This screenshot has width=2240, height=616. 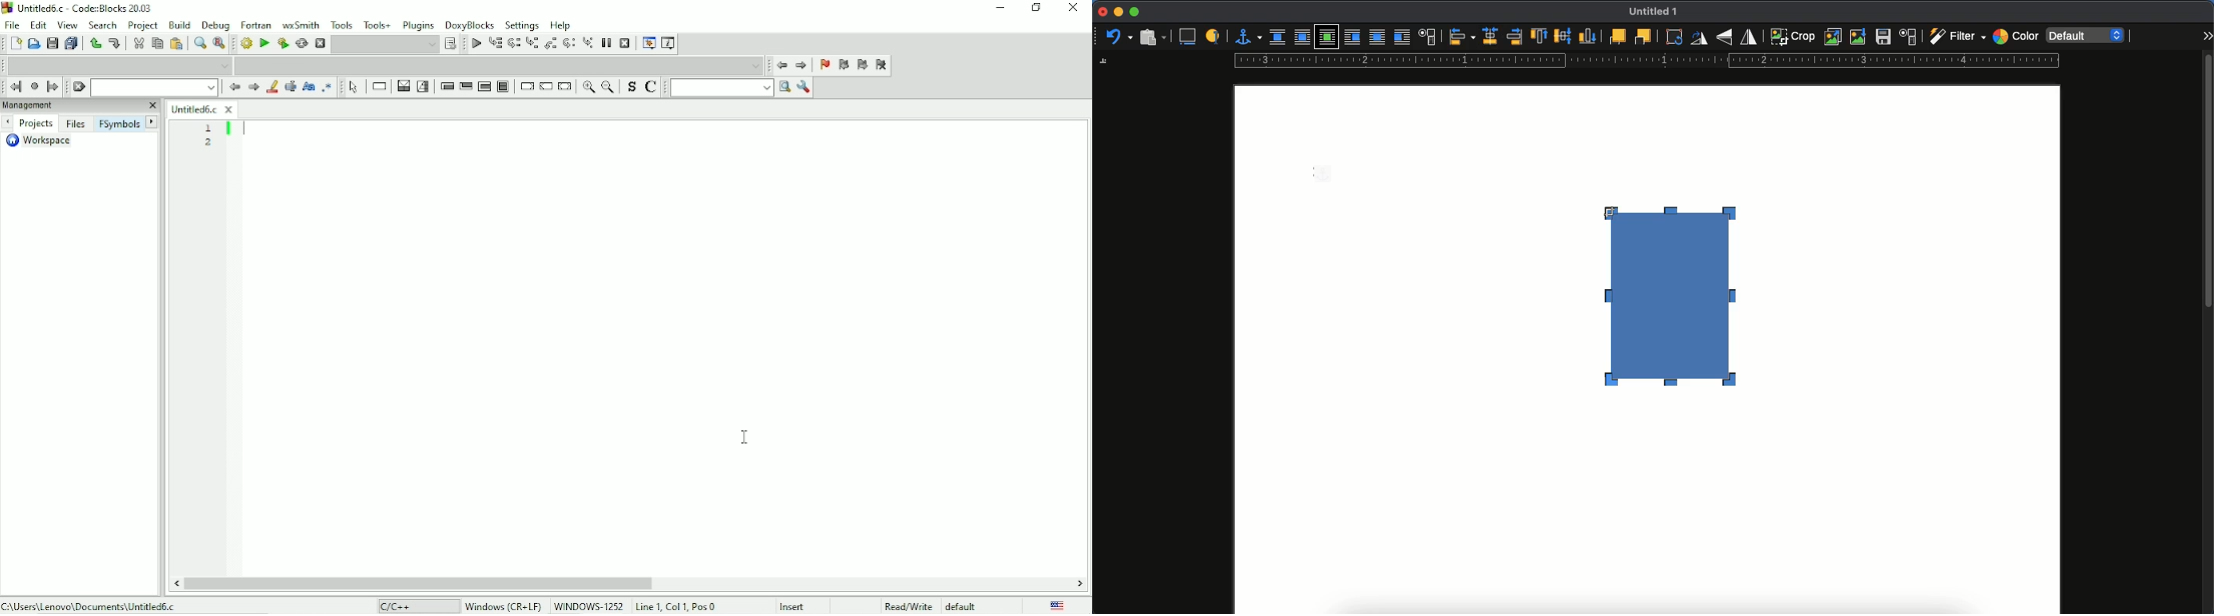 I want to click on insert caption, so click(x=1186, y=37).